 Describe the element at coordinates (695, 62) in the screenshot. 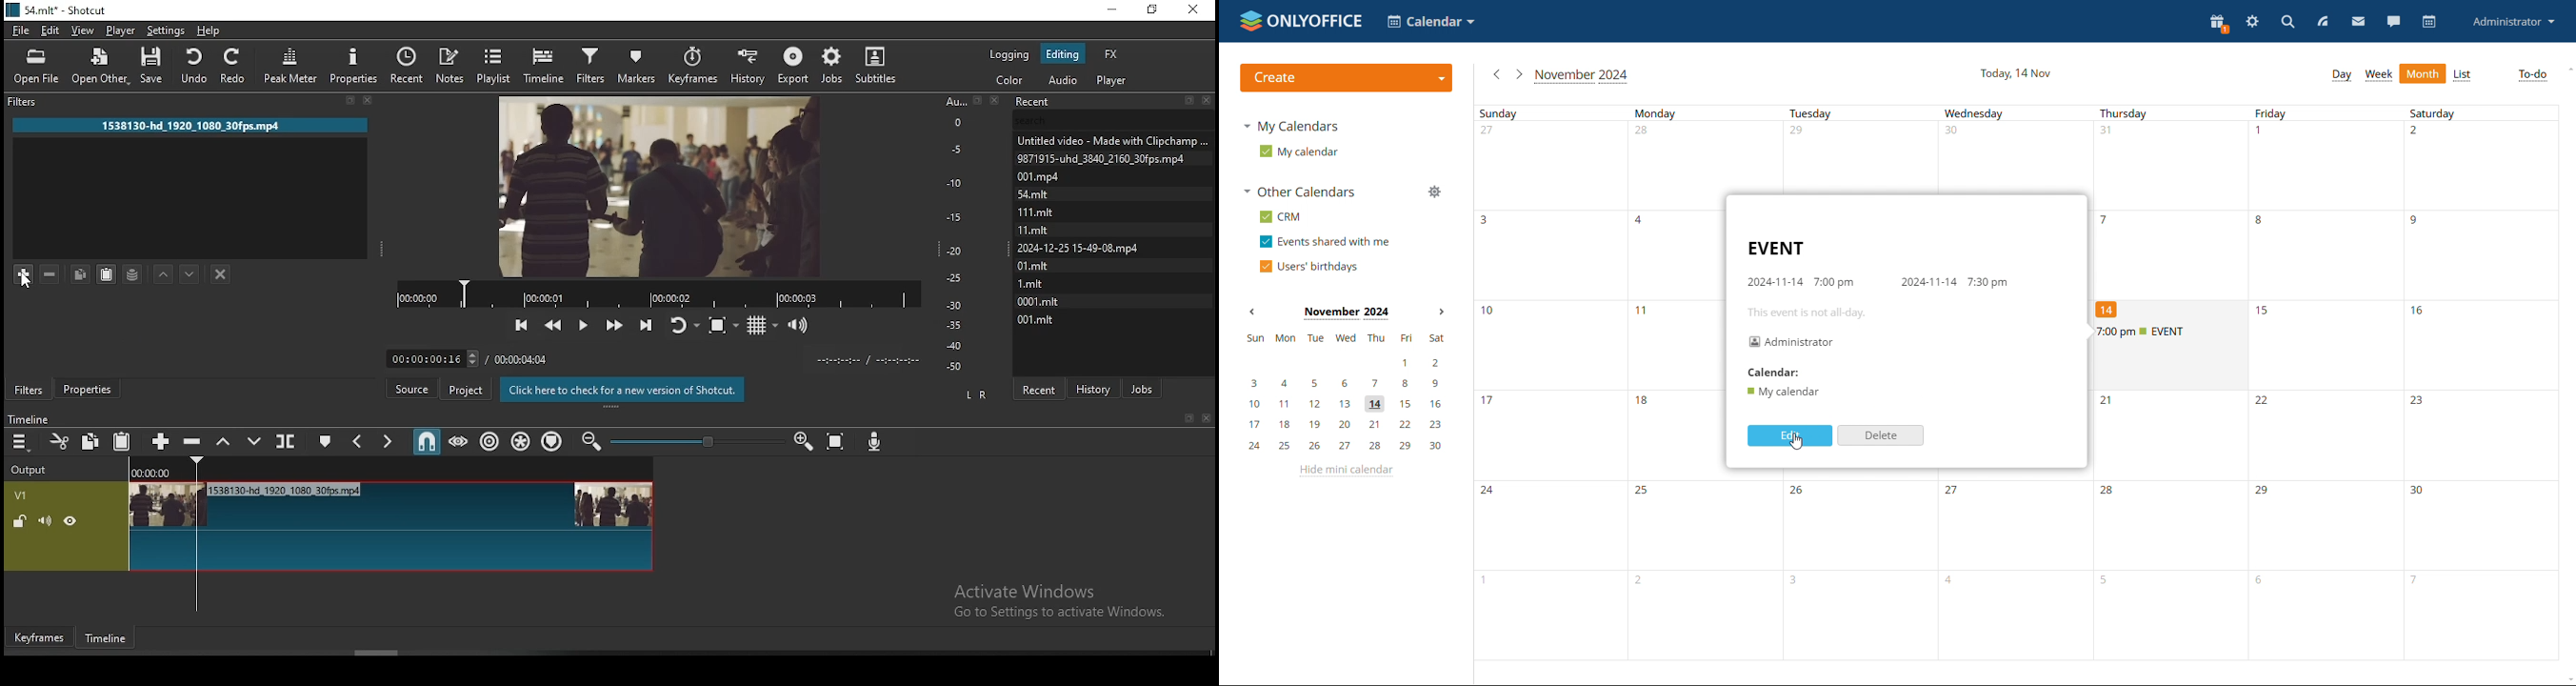

I see `keyframes` at that location.